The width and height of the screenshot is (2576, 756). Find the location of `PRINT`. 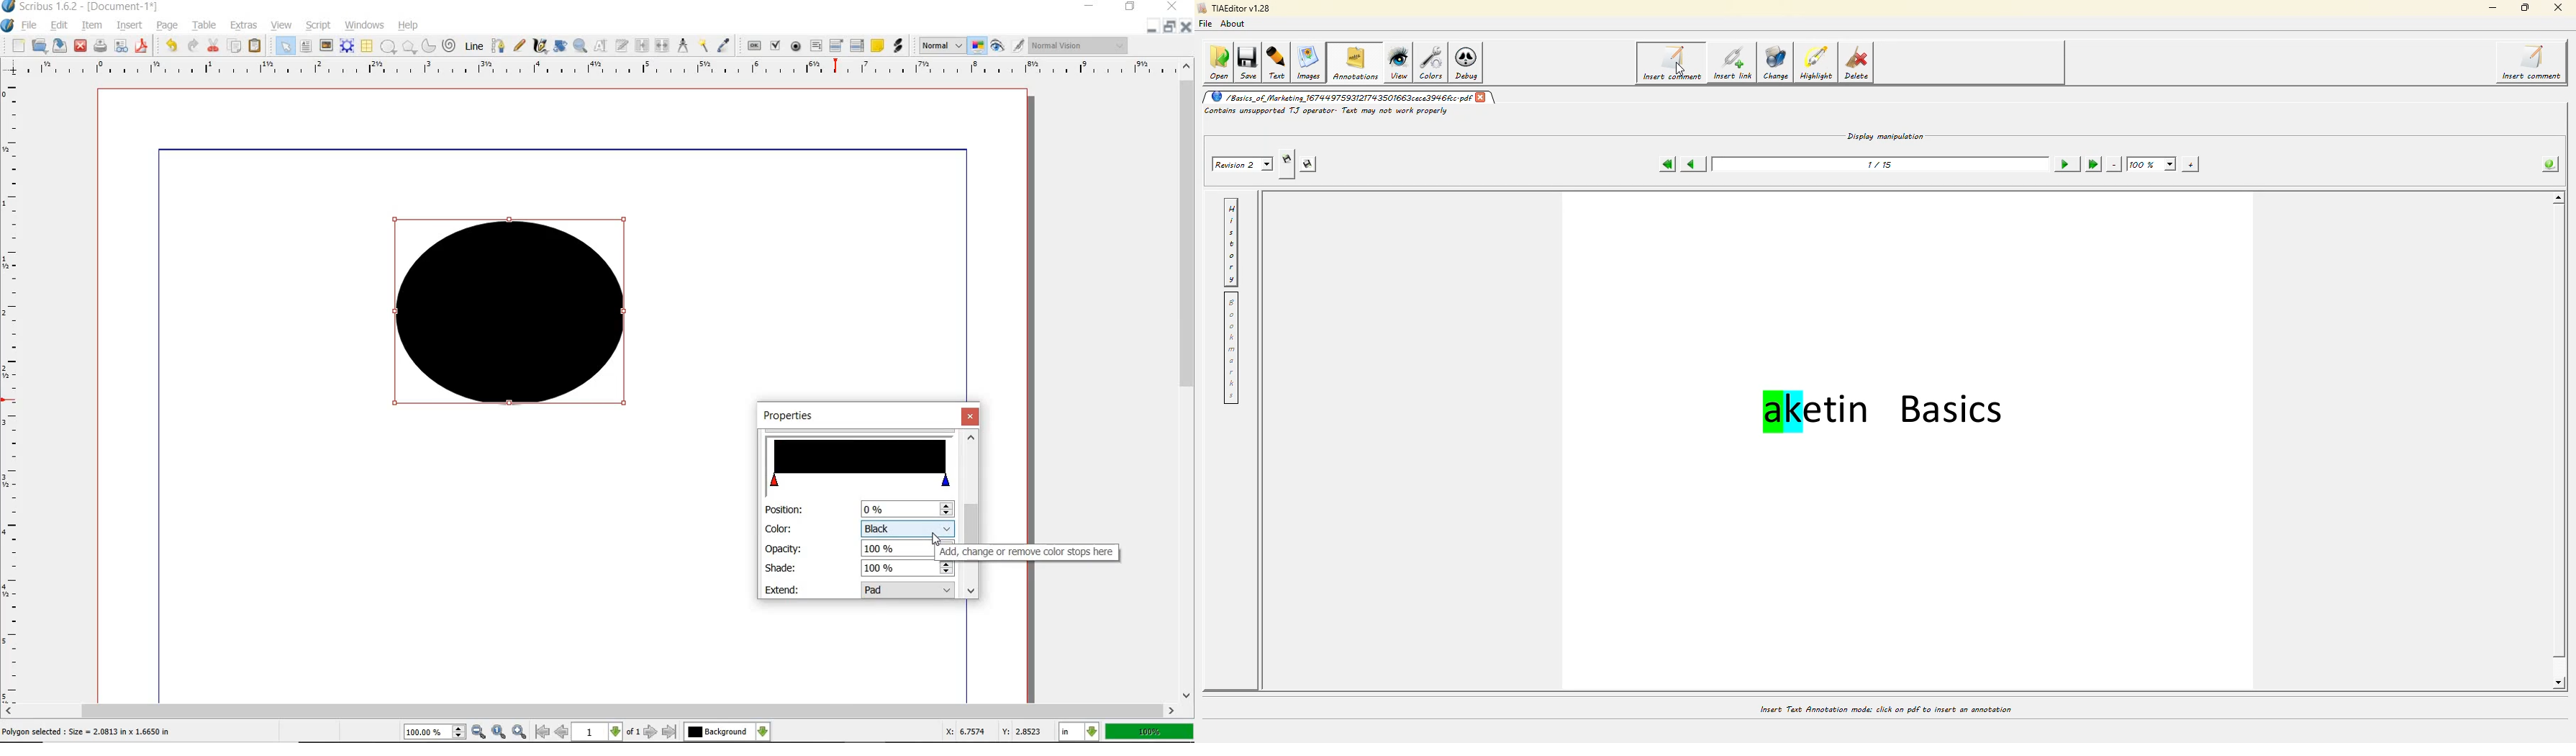

PRINT is located at coordinates (100, 47).